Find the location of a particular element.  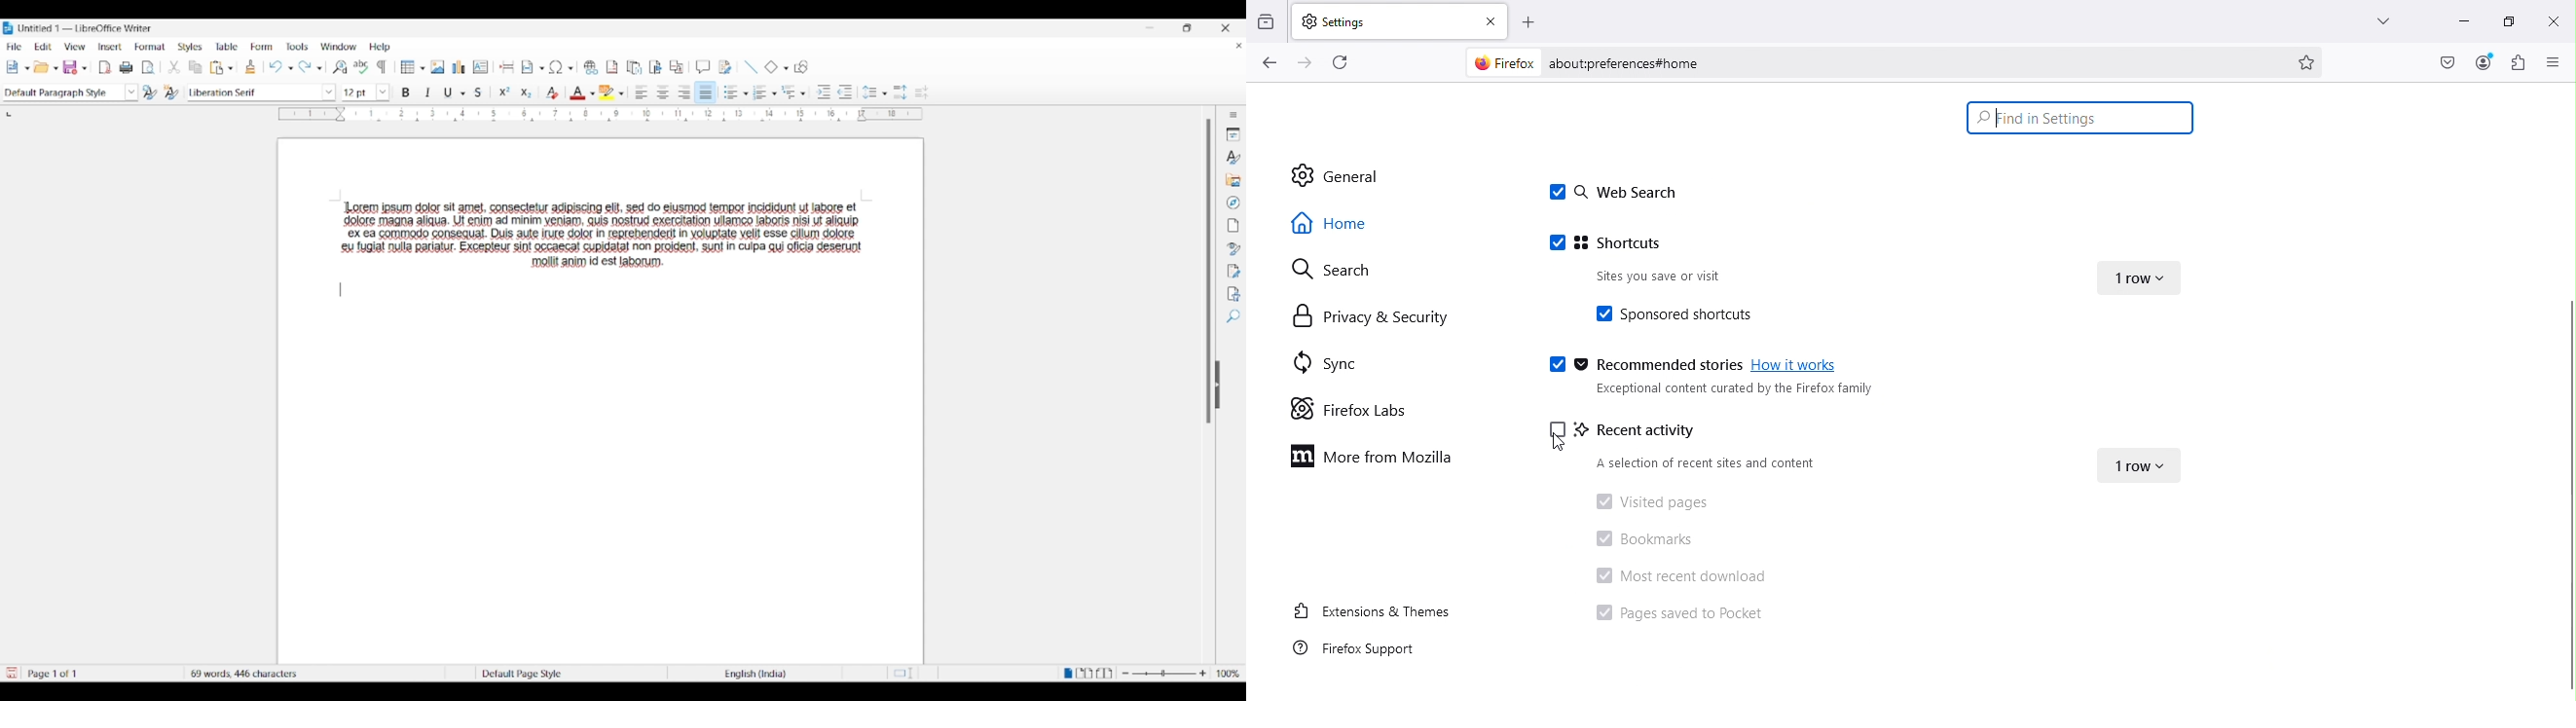

Show track changes functions is located at coordinates (726, 68).